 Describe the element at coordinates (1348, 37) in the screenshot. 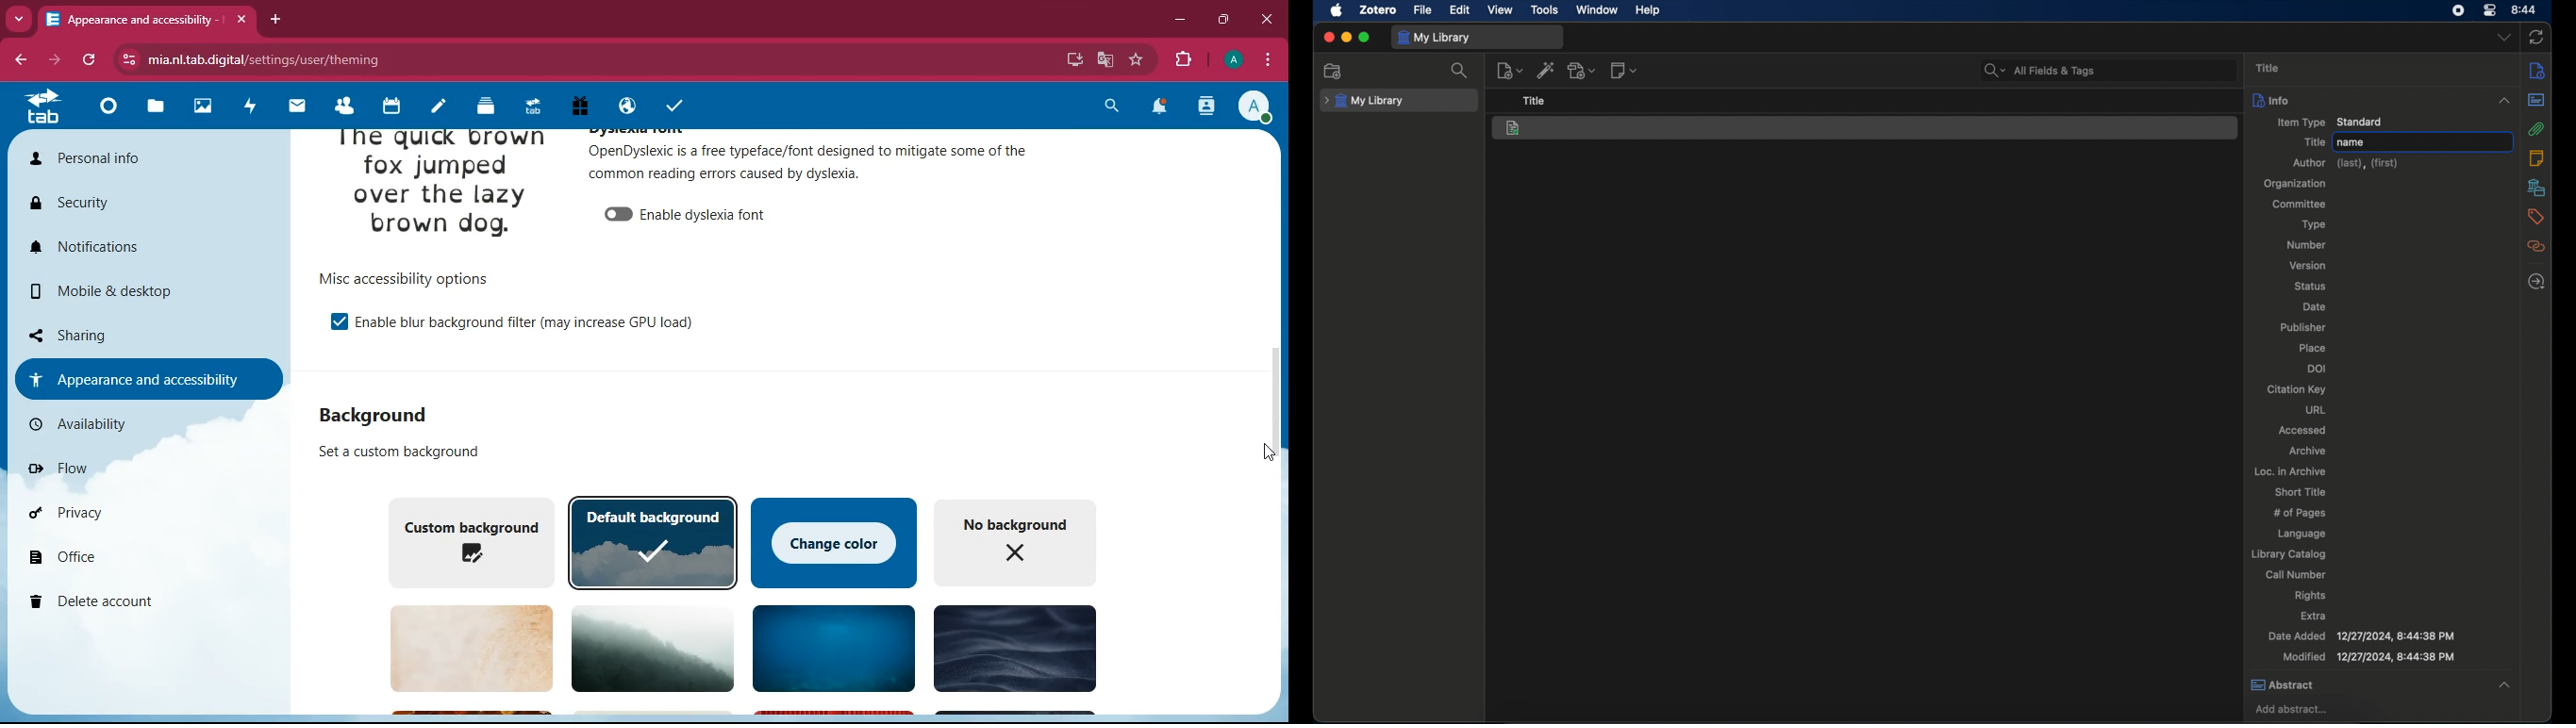

I see `minimize` at that location.